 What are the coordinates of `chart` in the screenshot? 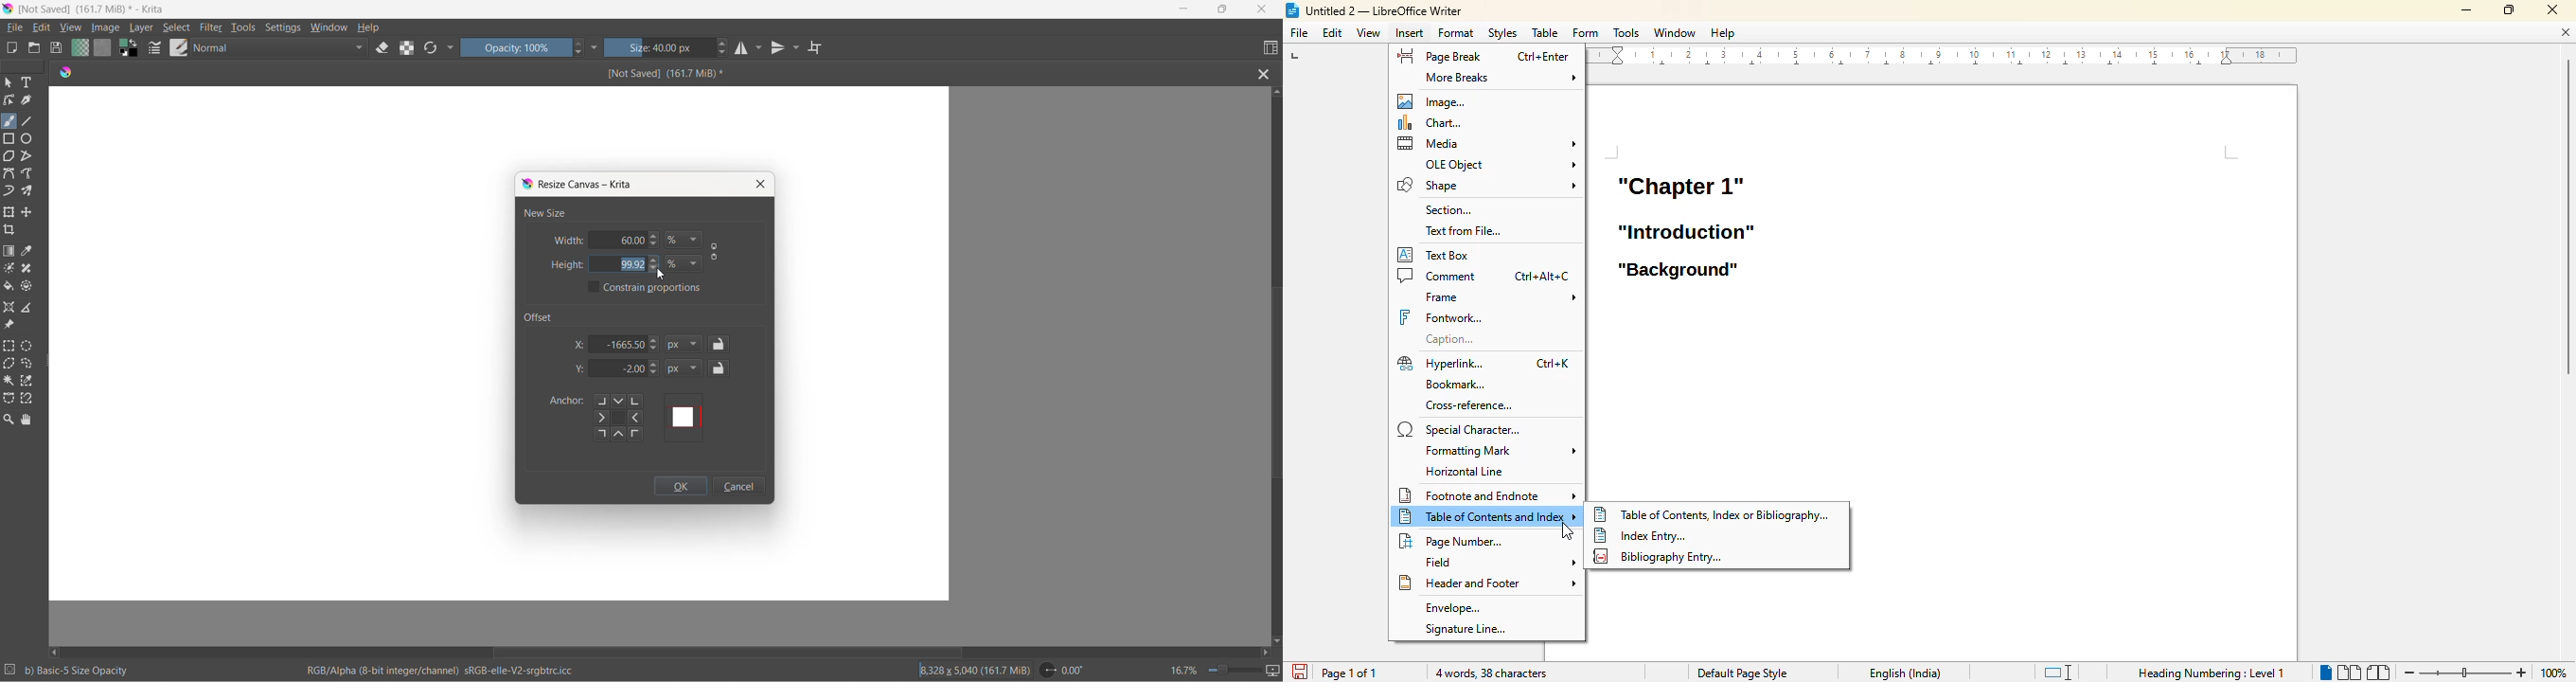 It's located at (1434, 122).